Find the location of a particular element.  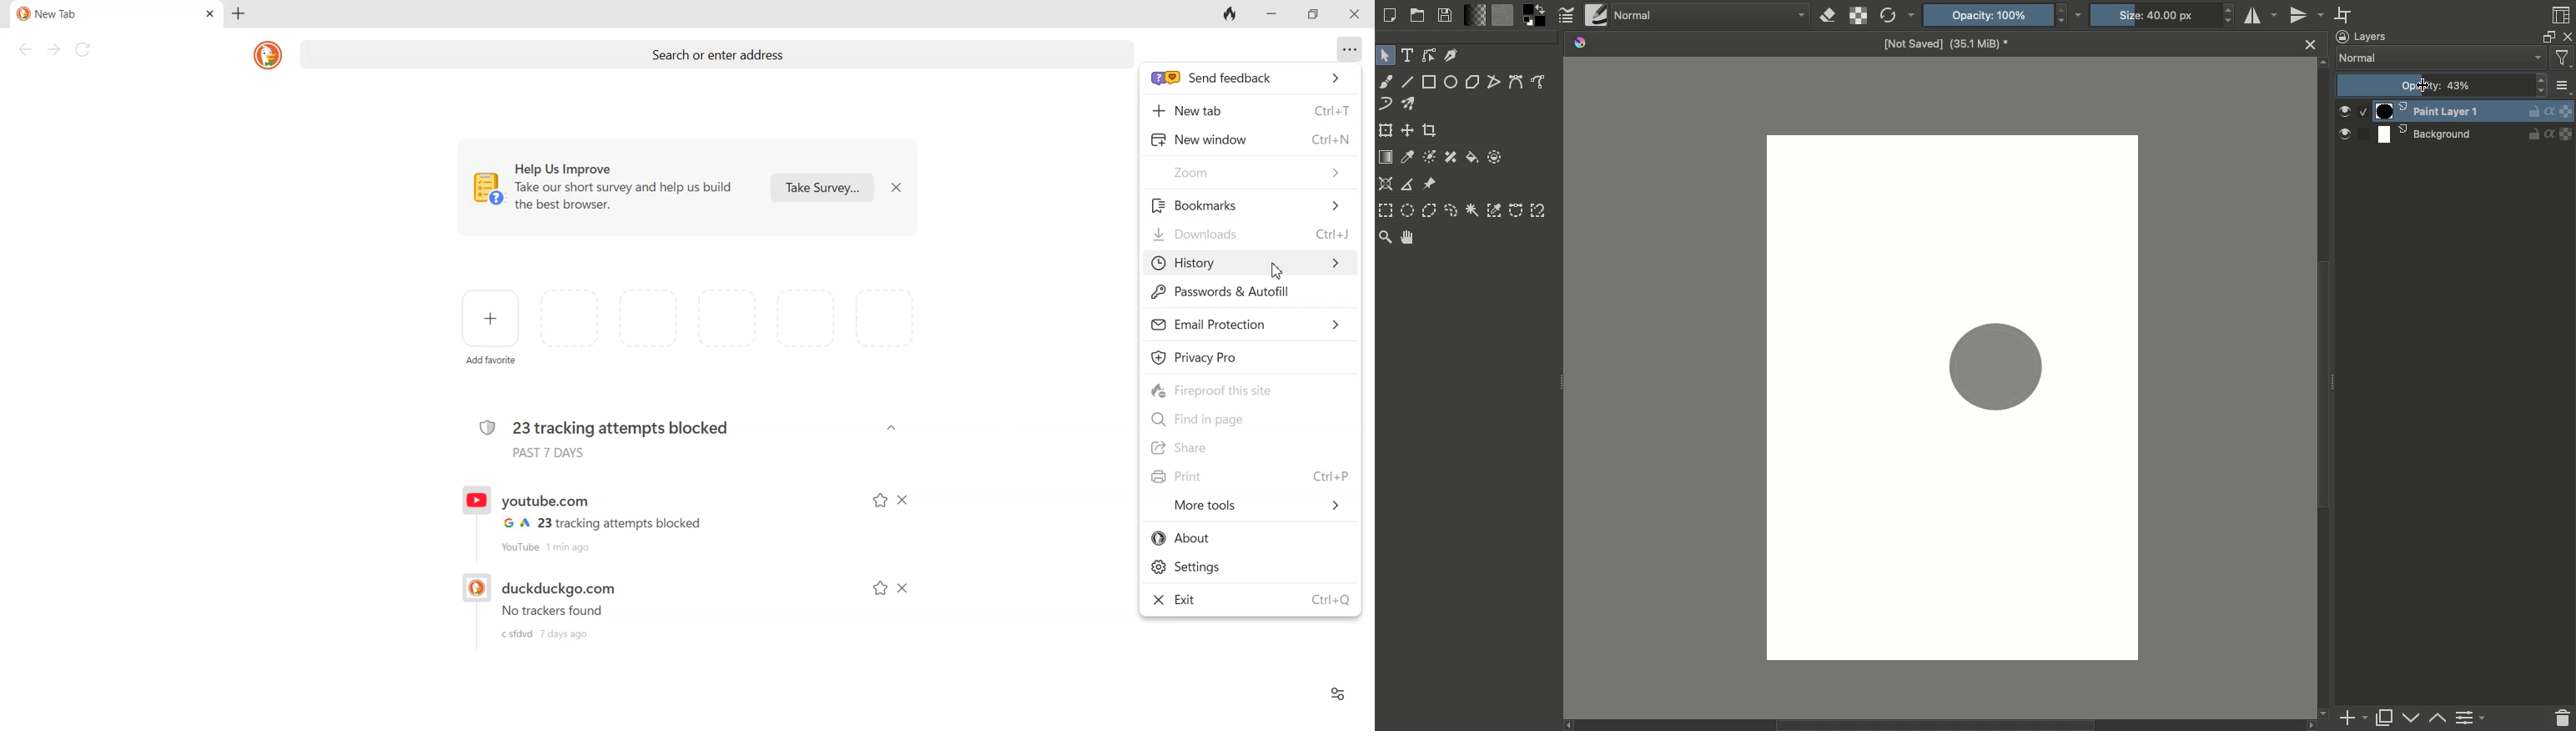

Brush is located at coordinates (1596, 14).